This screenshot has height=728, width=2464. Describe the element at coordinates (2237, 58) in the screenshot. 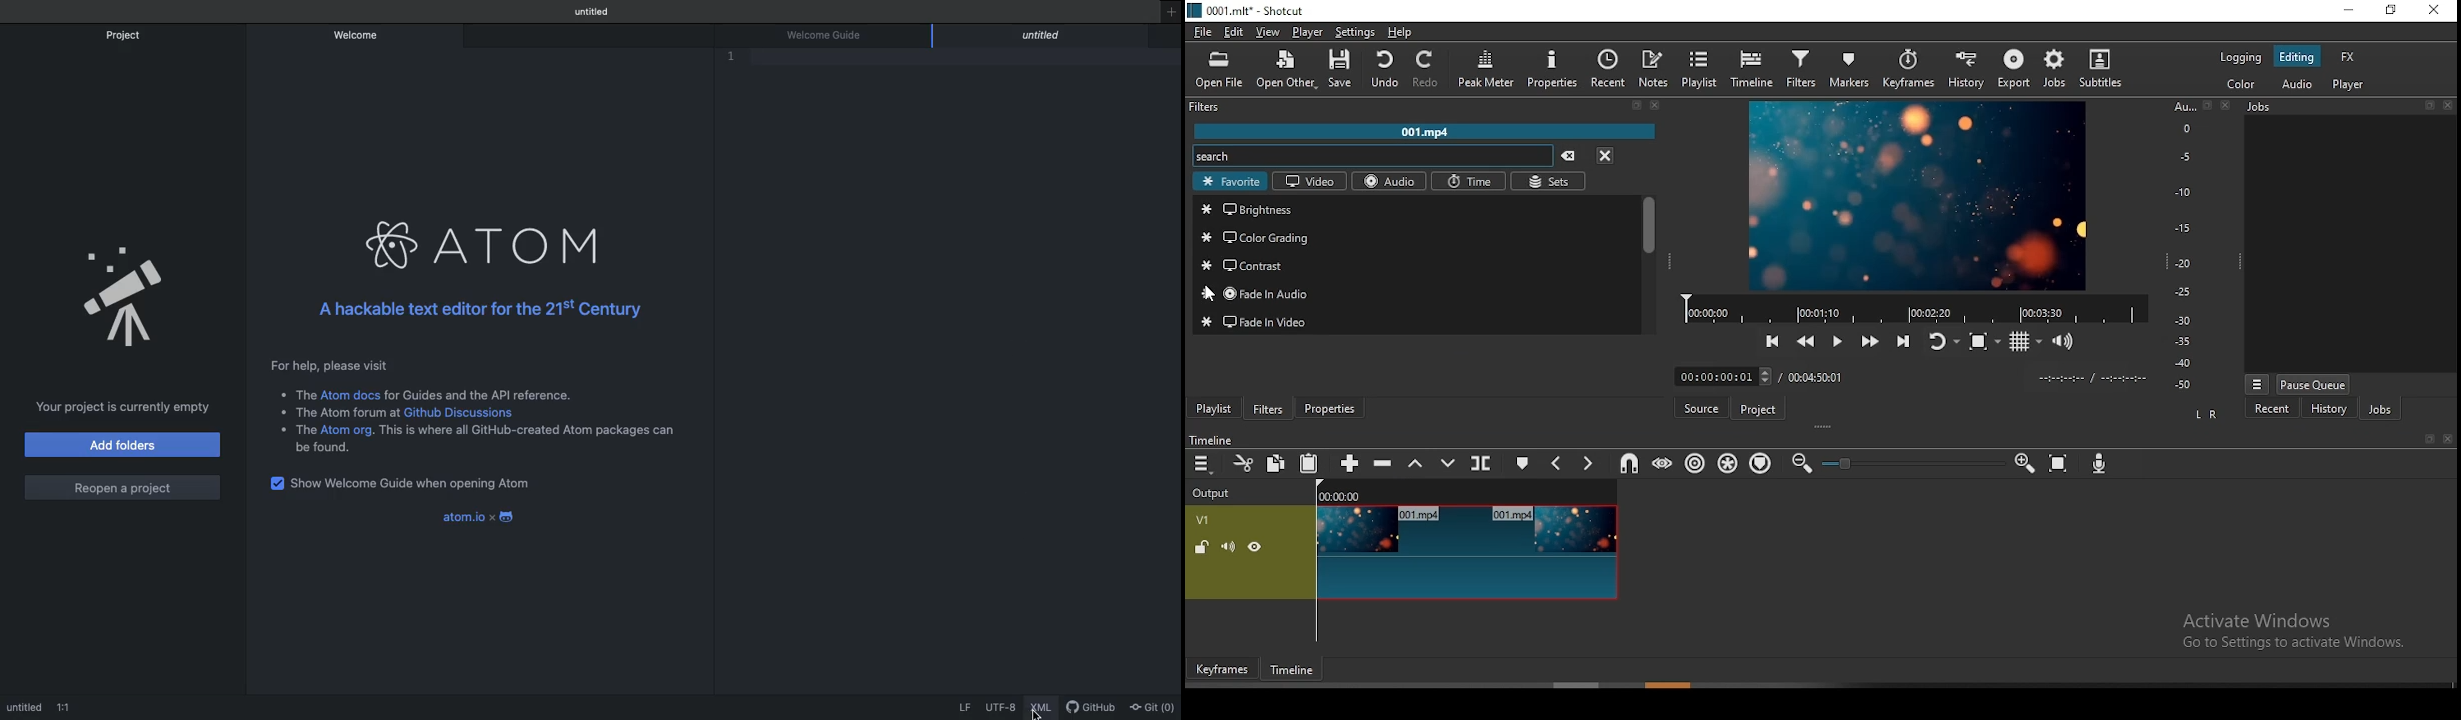

I see `logging` at that location.